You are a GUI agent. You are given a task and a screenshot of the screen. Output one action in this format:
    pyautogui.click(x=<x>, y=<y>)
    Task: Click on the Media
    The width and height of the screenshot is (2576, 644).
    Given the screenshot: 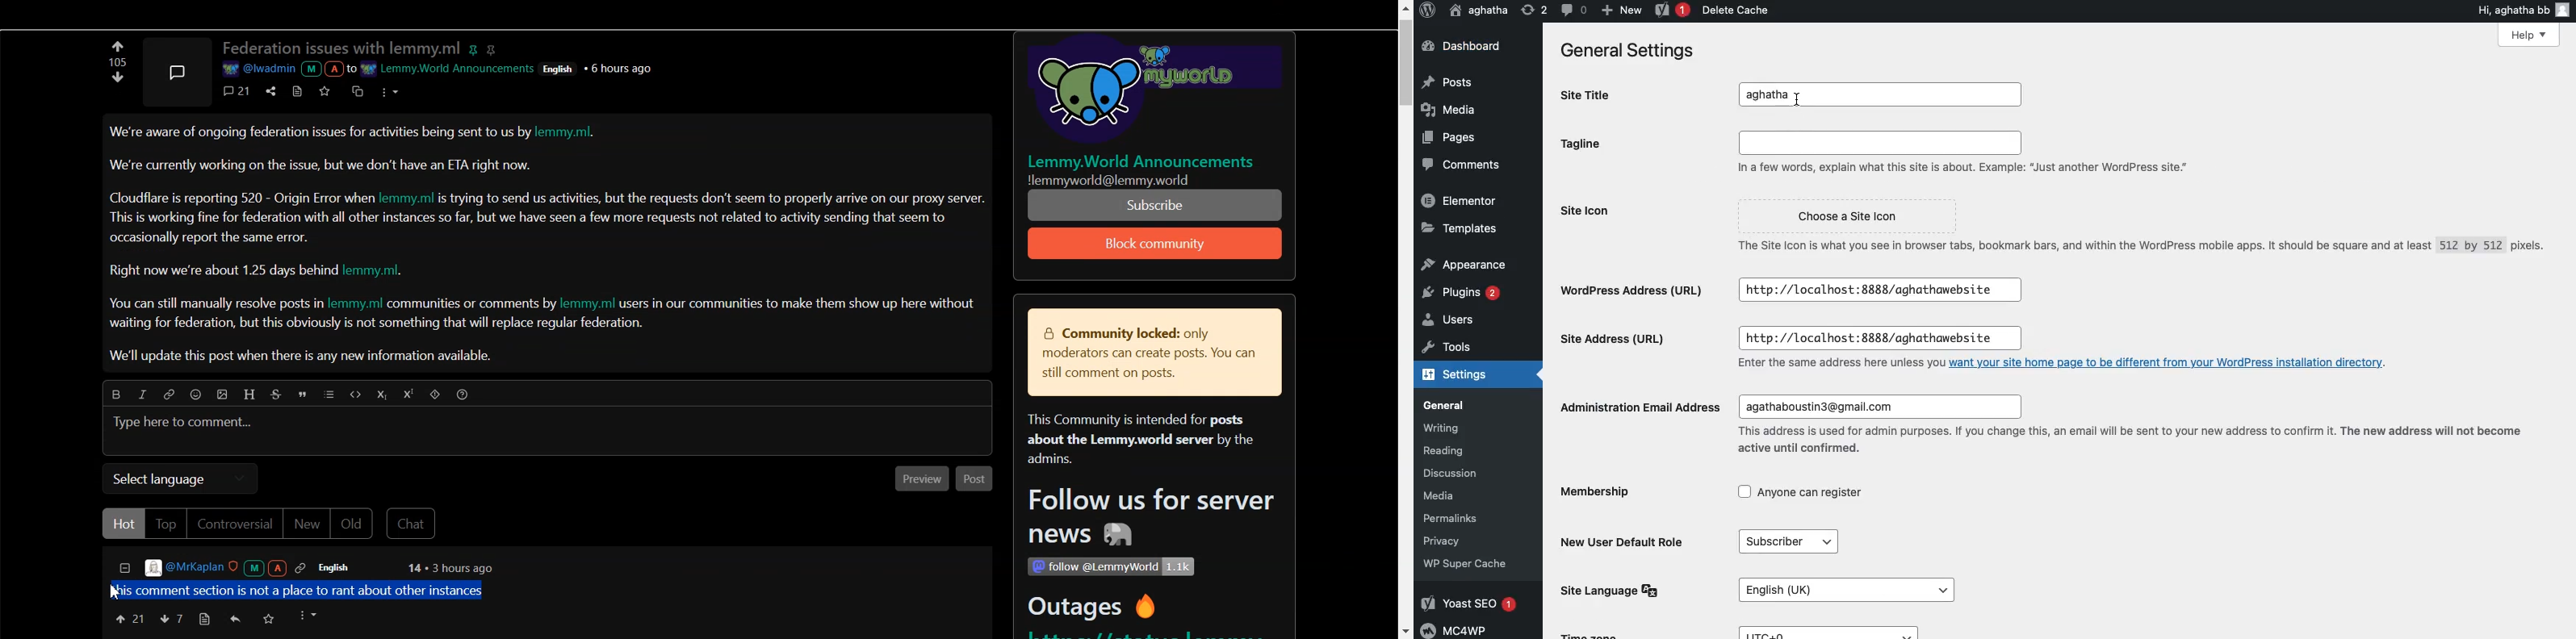 What is the action you would take?
    pyautogui.click(x=1441, y=495)
    